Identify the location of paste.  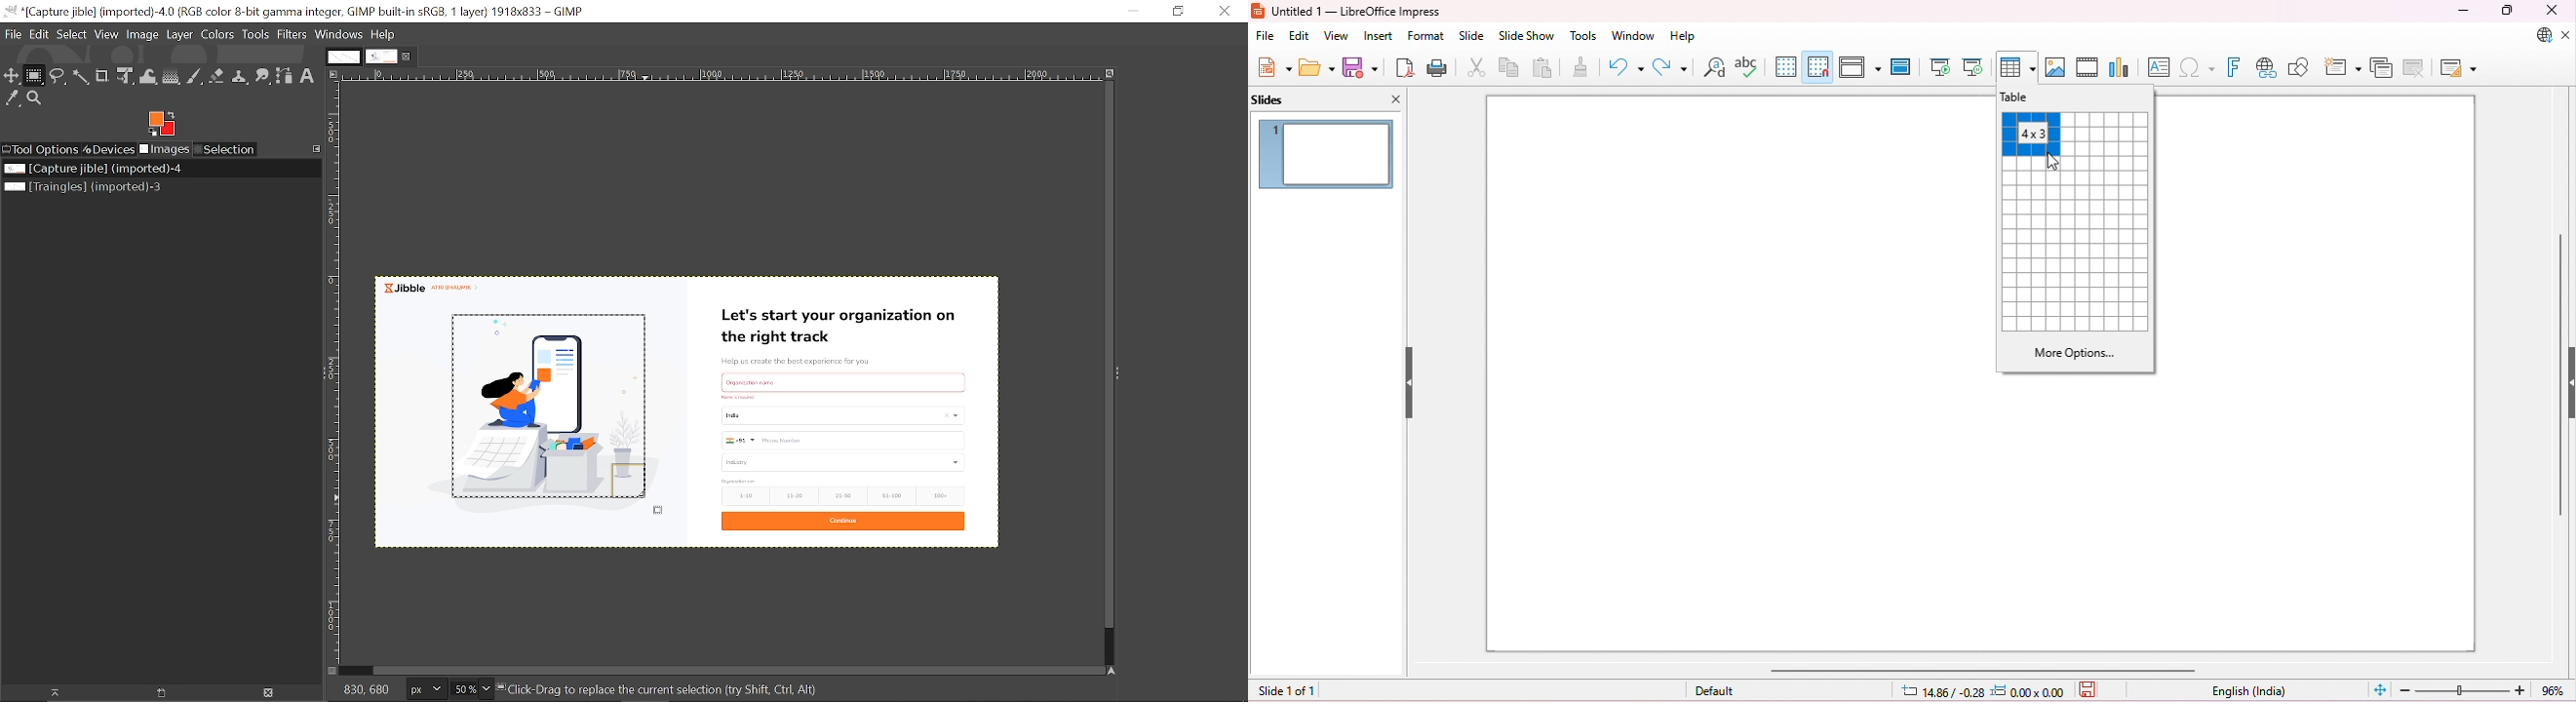
(1545, 69).